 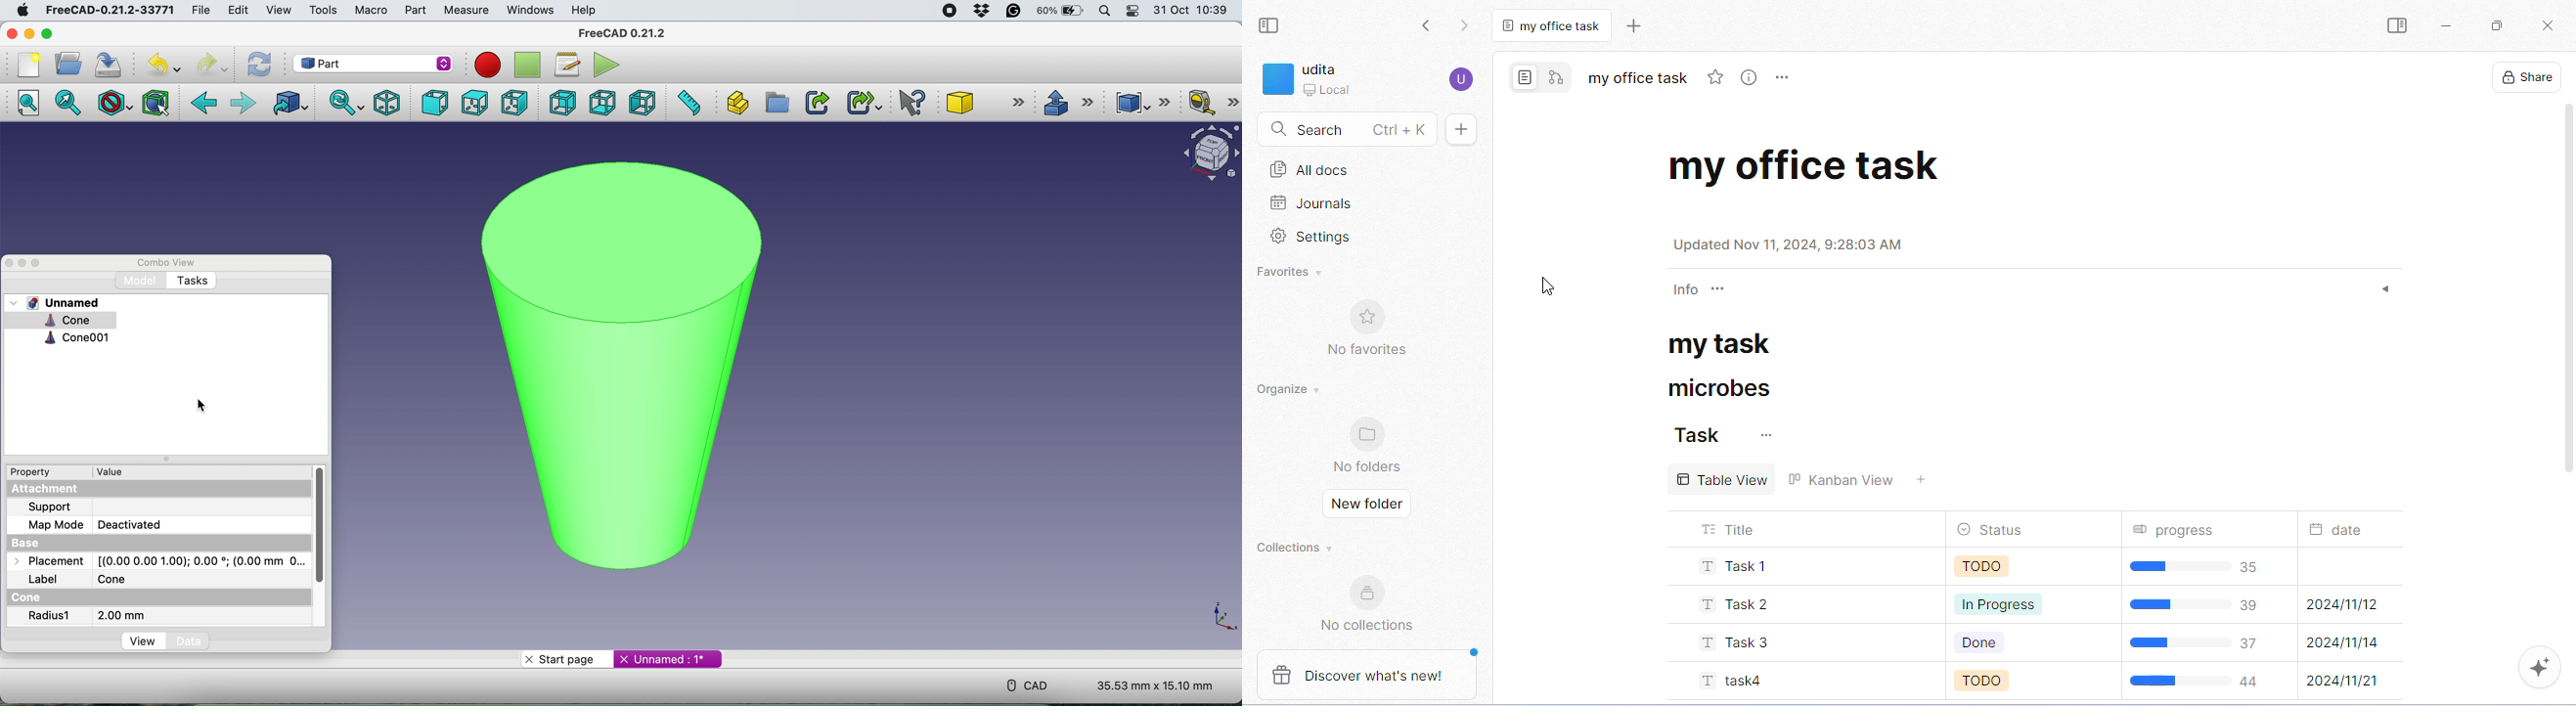 I want to click on page mode, so click(x=1524, y=77).